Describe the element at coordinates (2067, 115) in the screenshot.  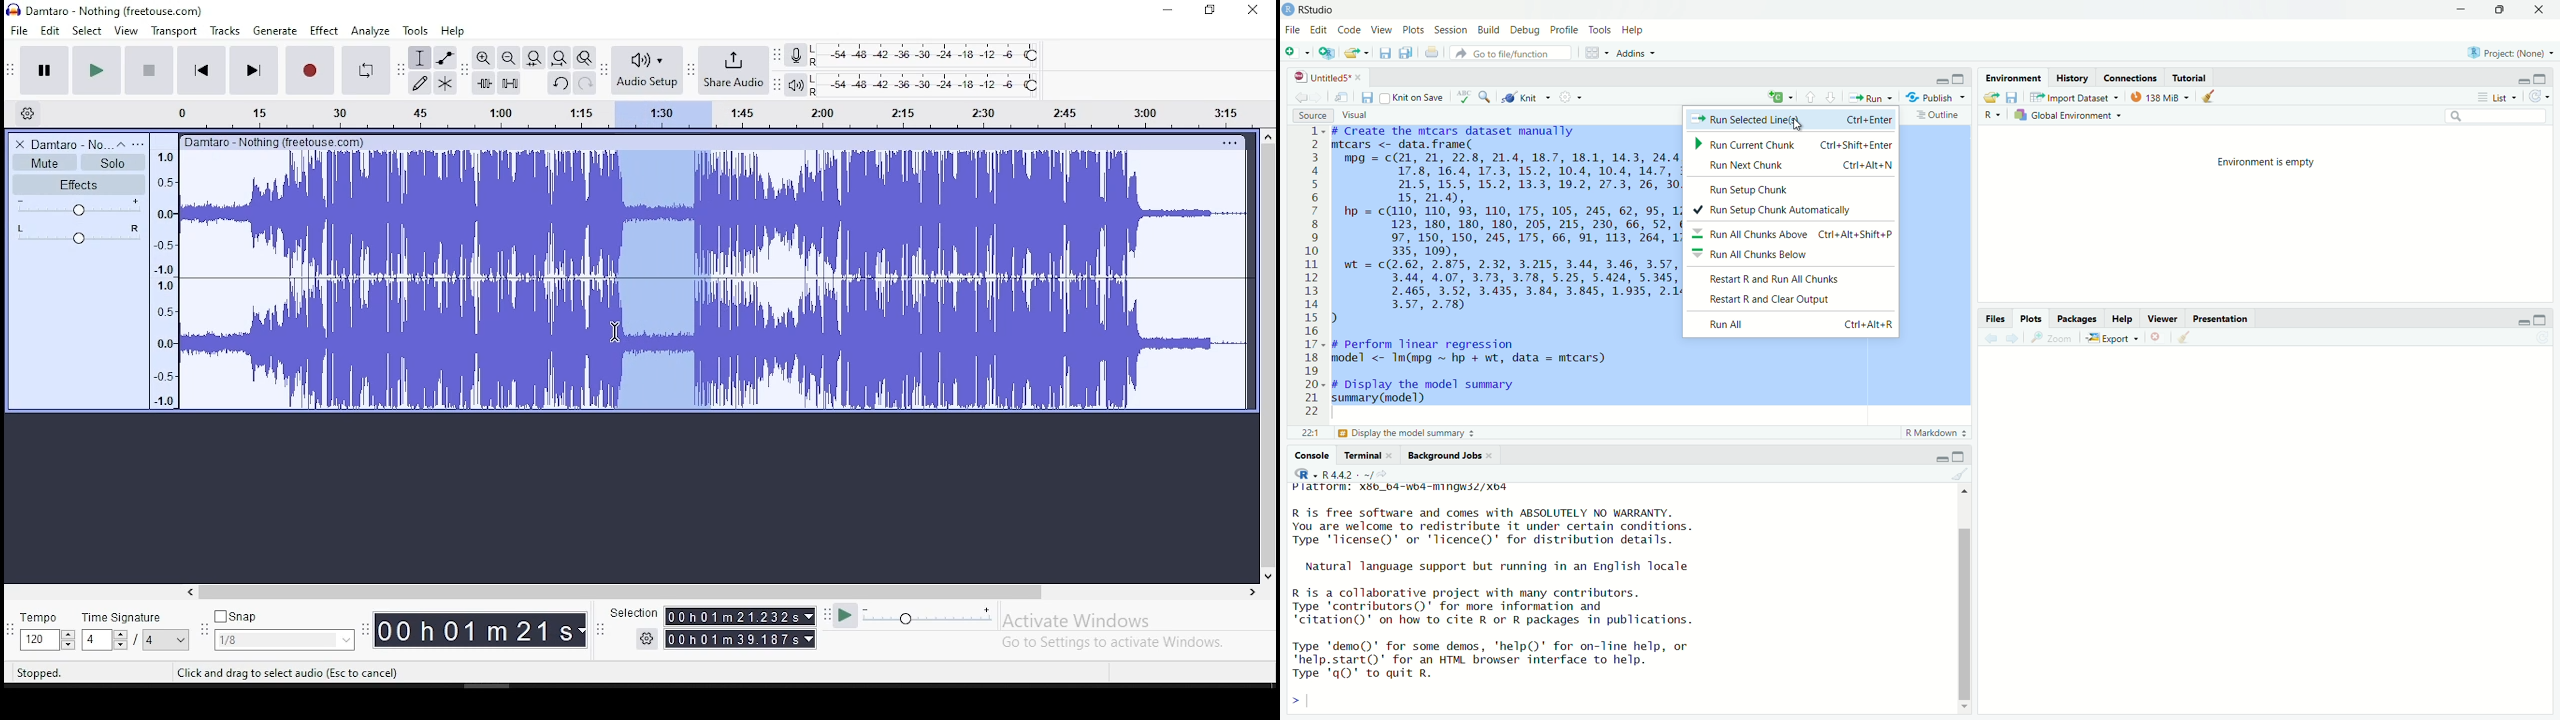
I see `global environment` at that location.